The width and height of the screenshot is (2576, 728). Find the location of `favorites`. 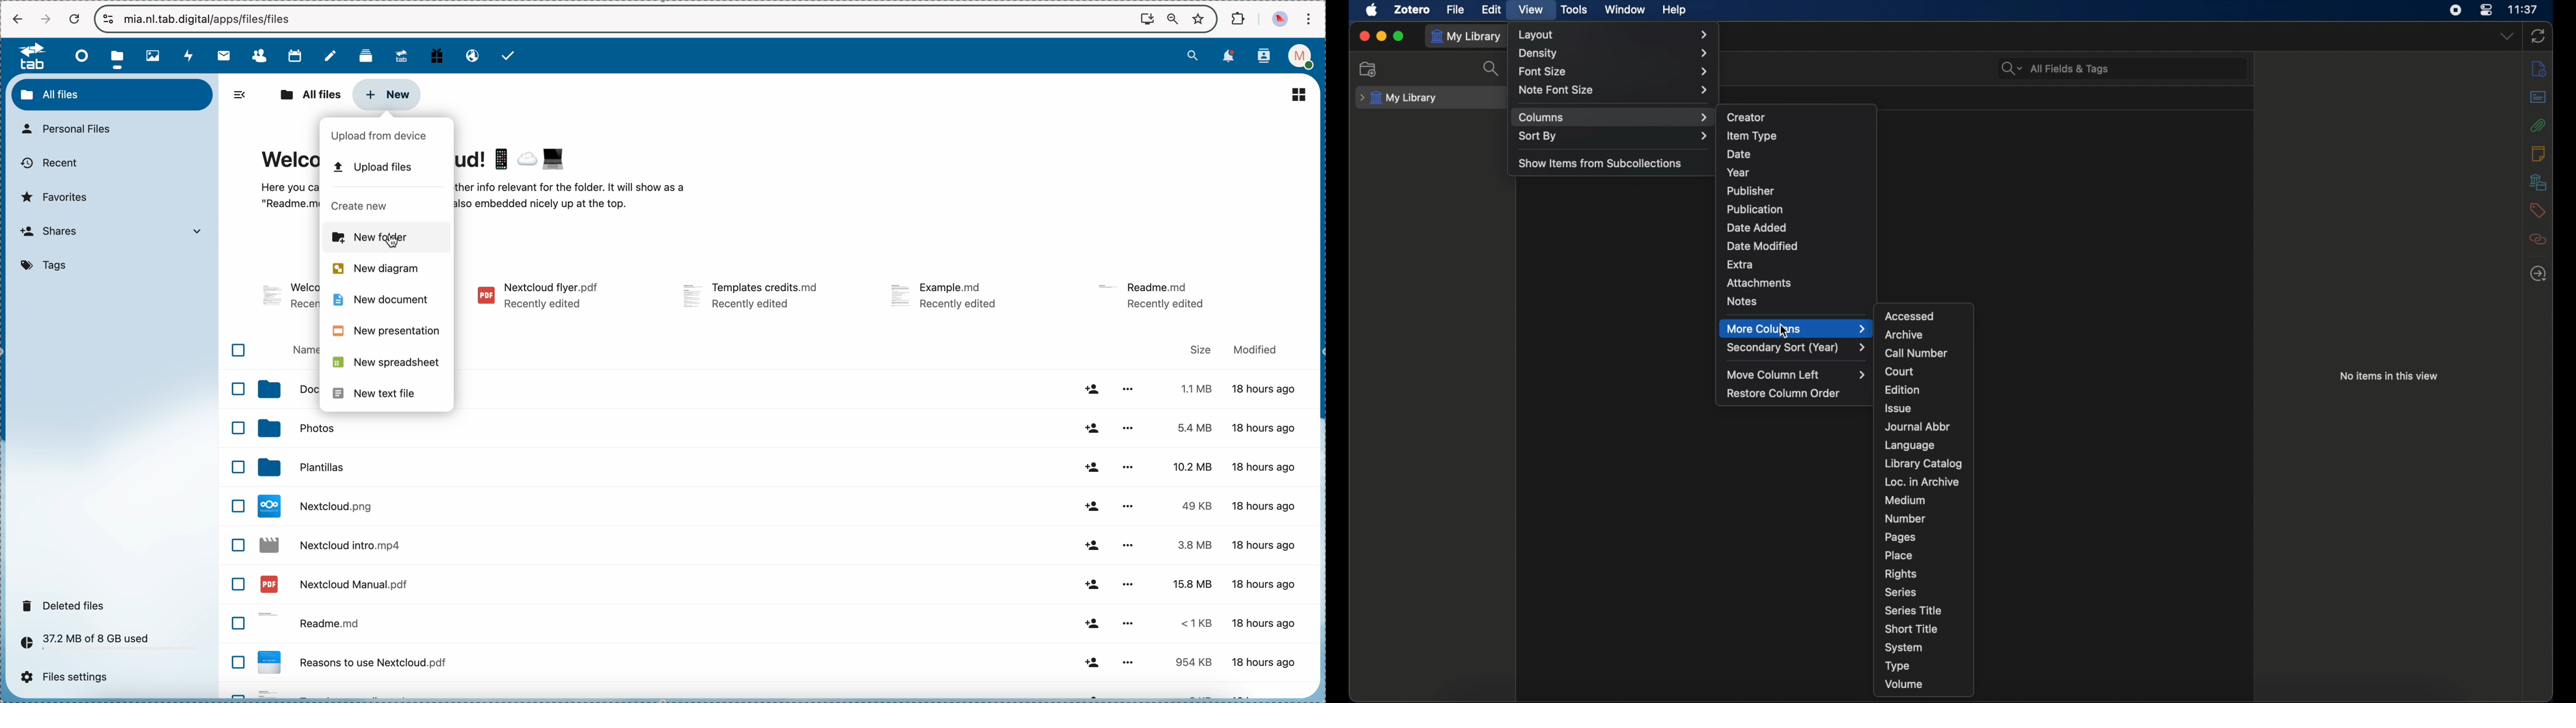

favorites is located at coordinates (58, 197).